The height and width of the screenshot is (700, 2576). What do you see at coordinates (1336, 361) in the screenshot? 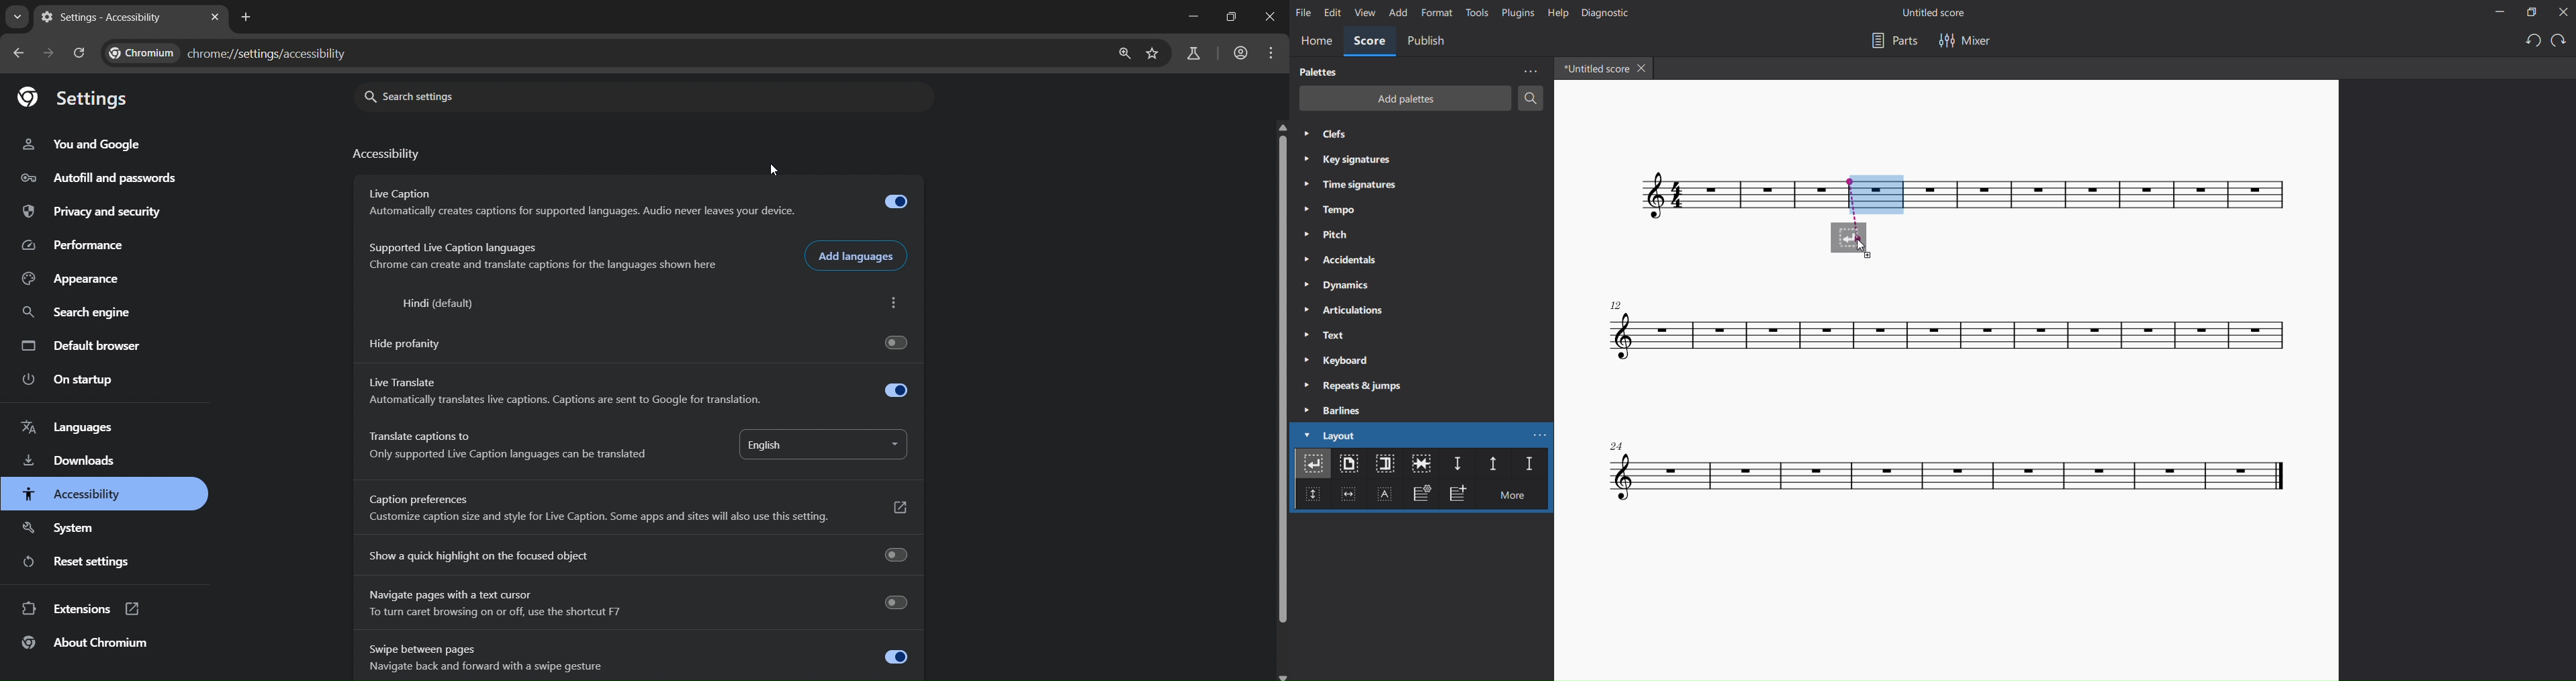
I see `keyboard` at bounding box center [1336, 361].